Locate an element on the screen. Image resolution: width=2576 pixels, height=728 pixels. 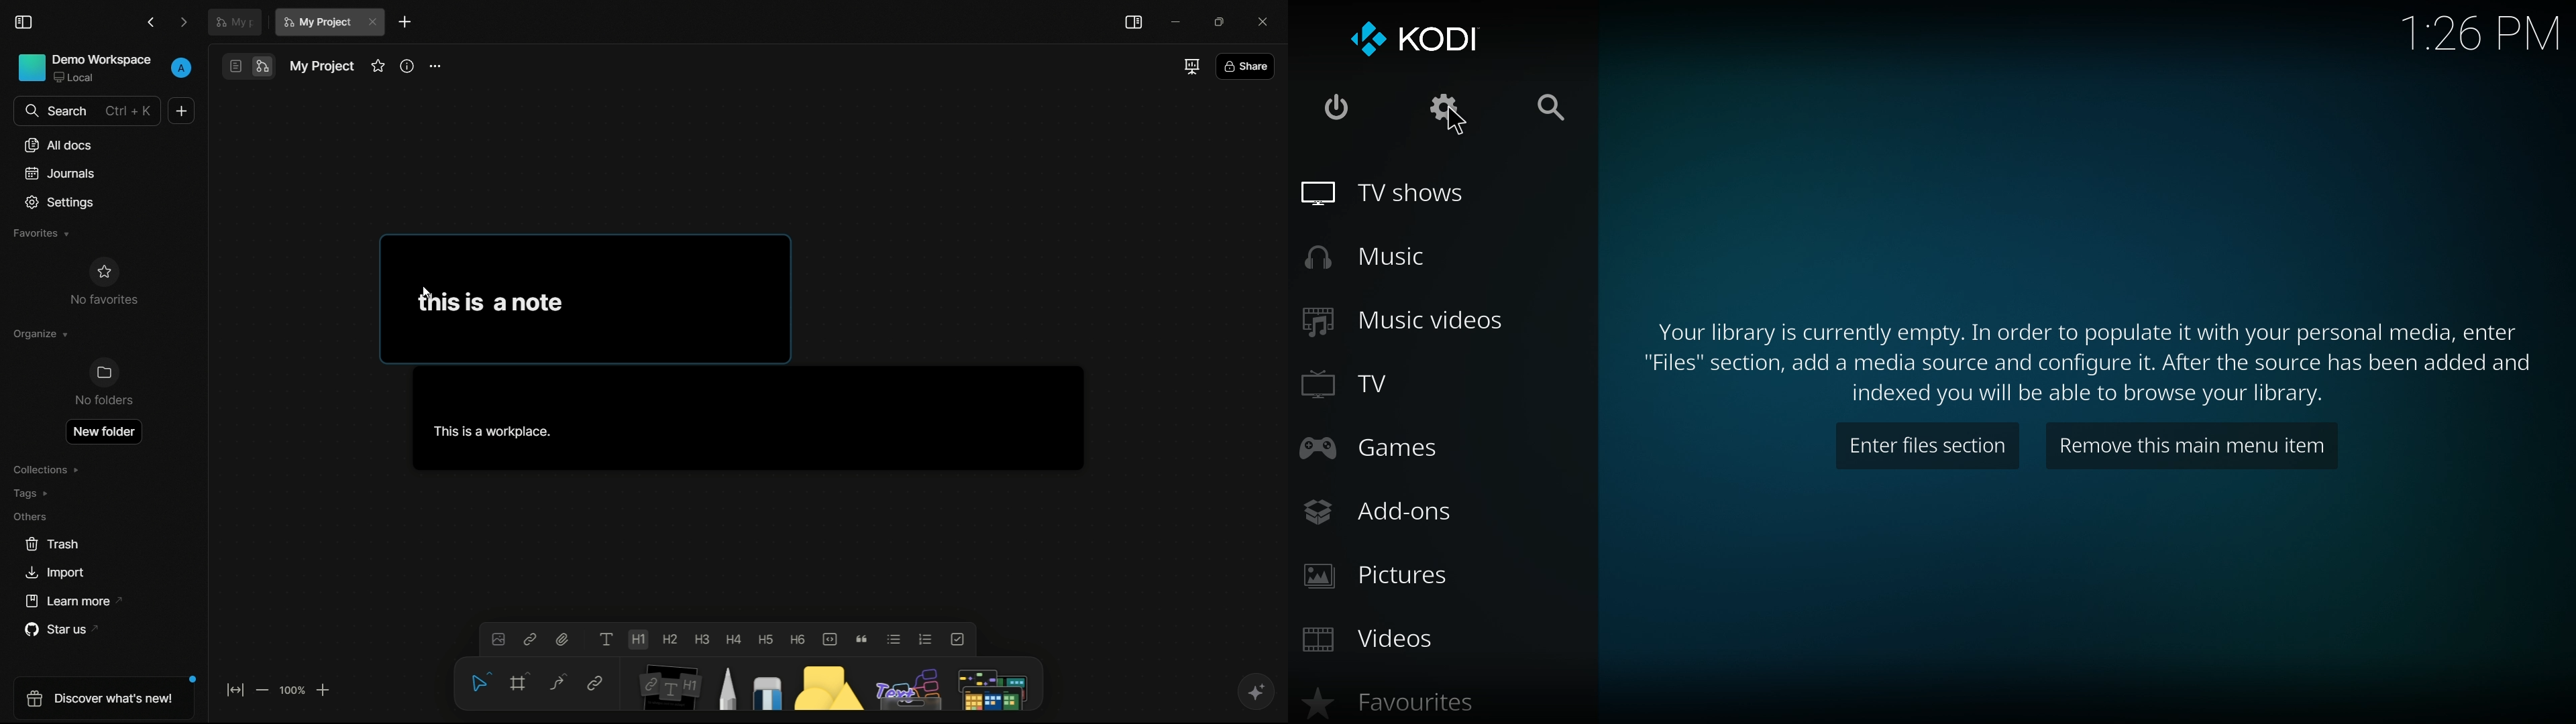
favorites is located at coordinates (43, 234).